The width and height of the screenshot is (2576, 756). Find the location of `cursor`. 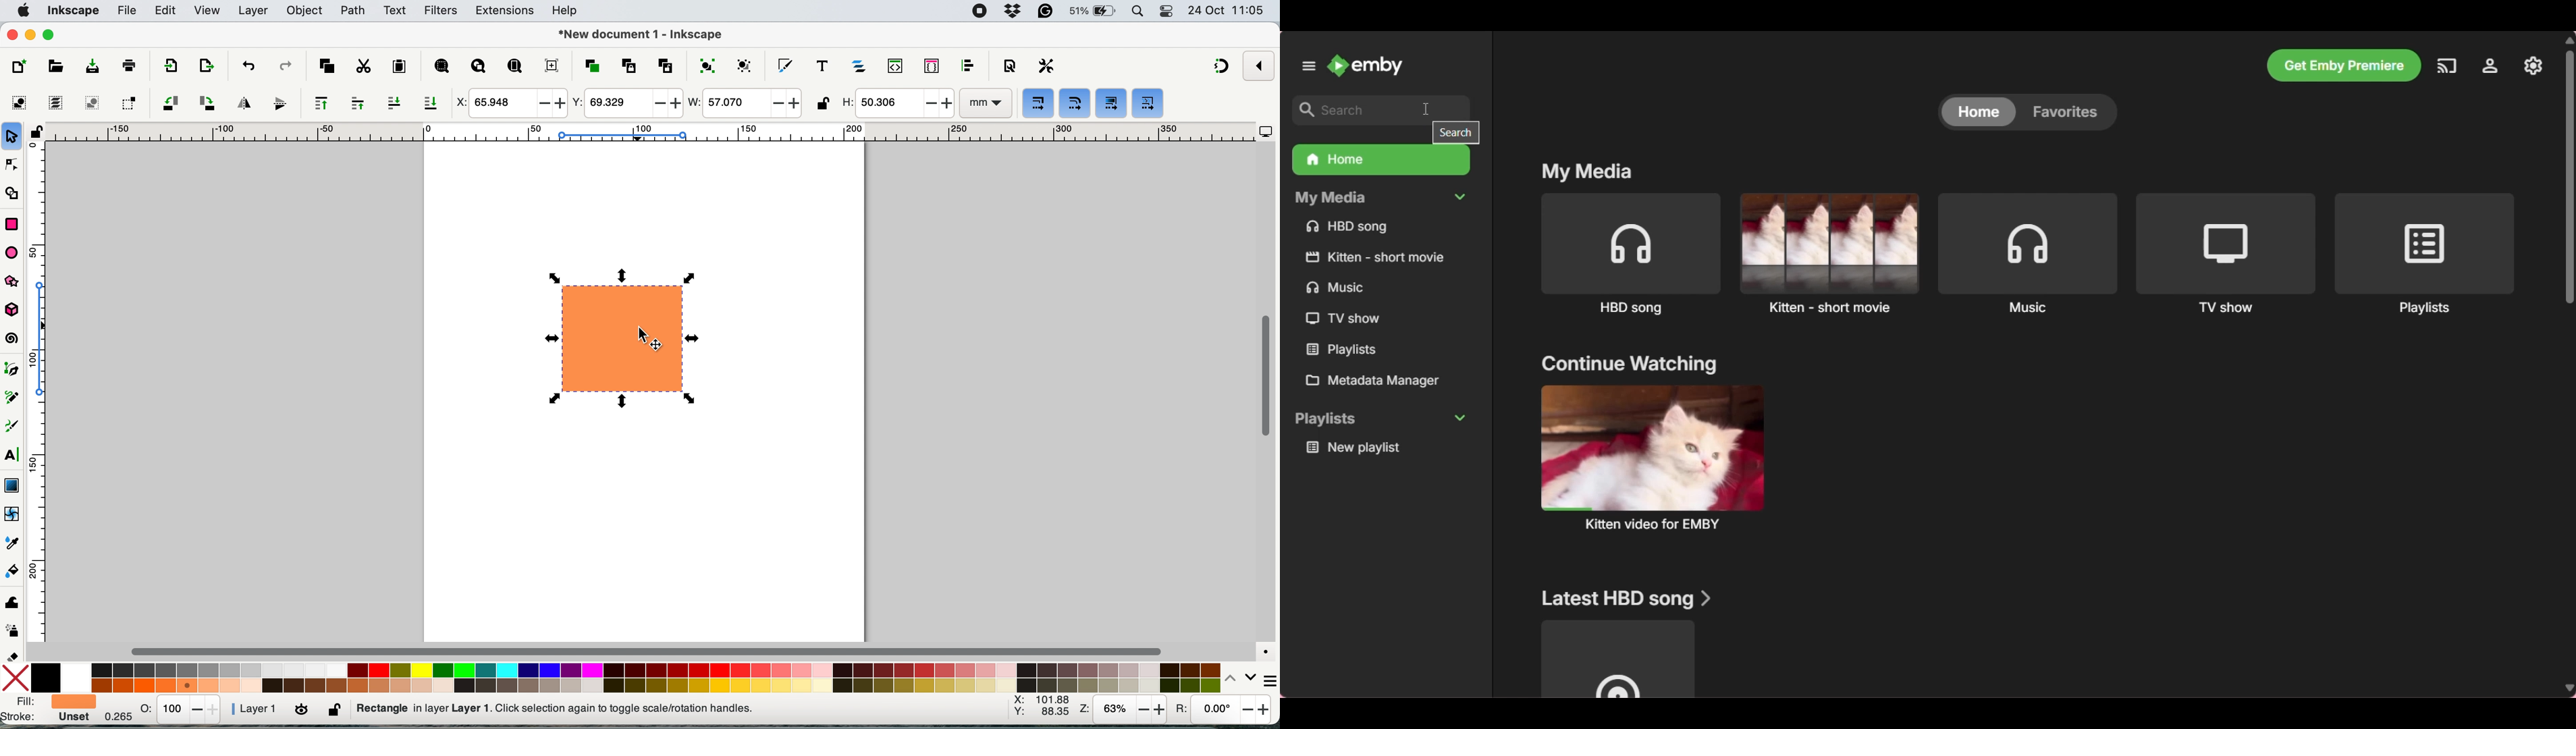

cursor is located at coordinates (1427, 106).